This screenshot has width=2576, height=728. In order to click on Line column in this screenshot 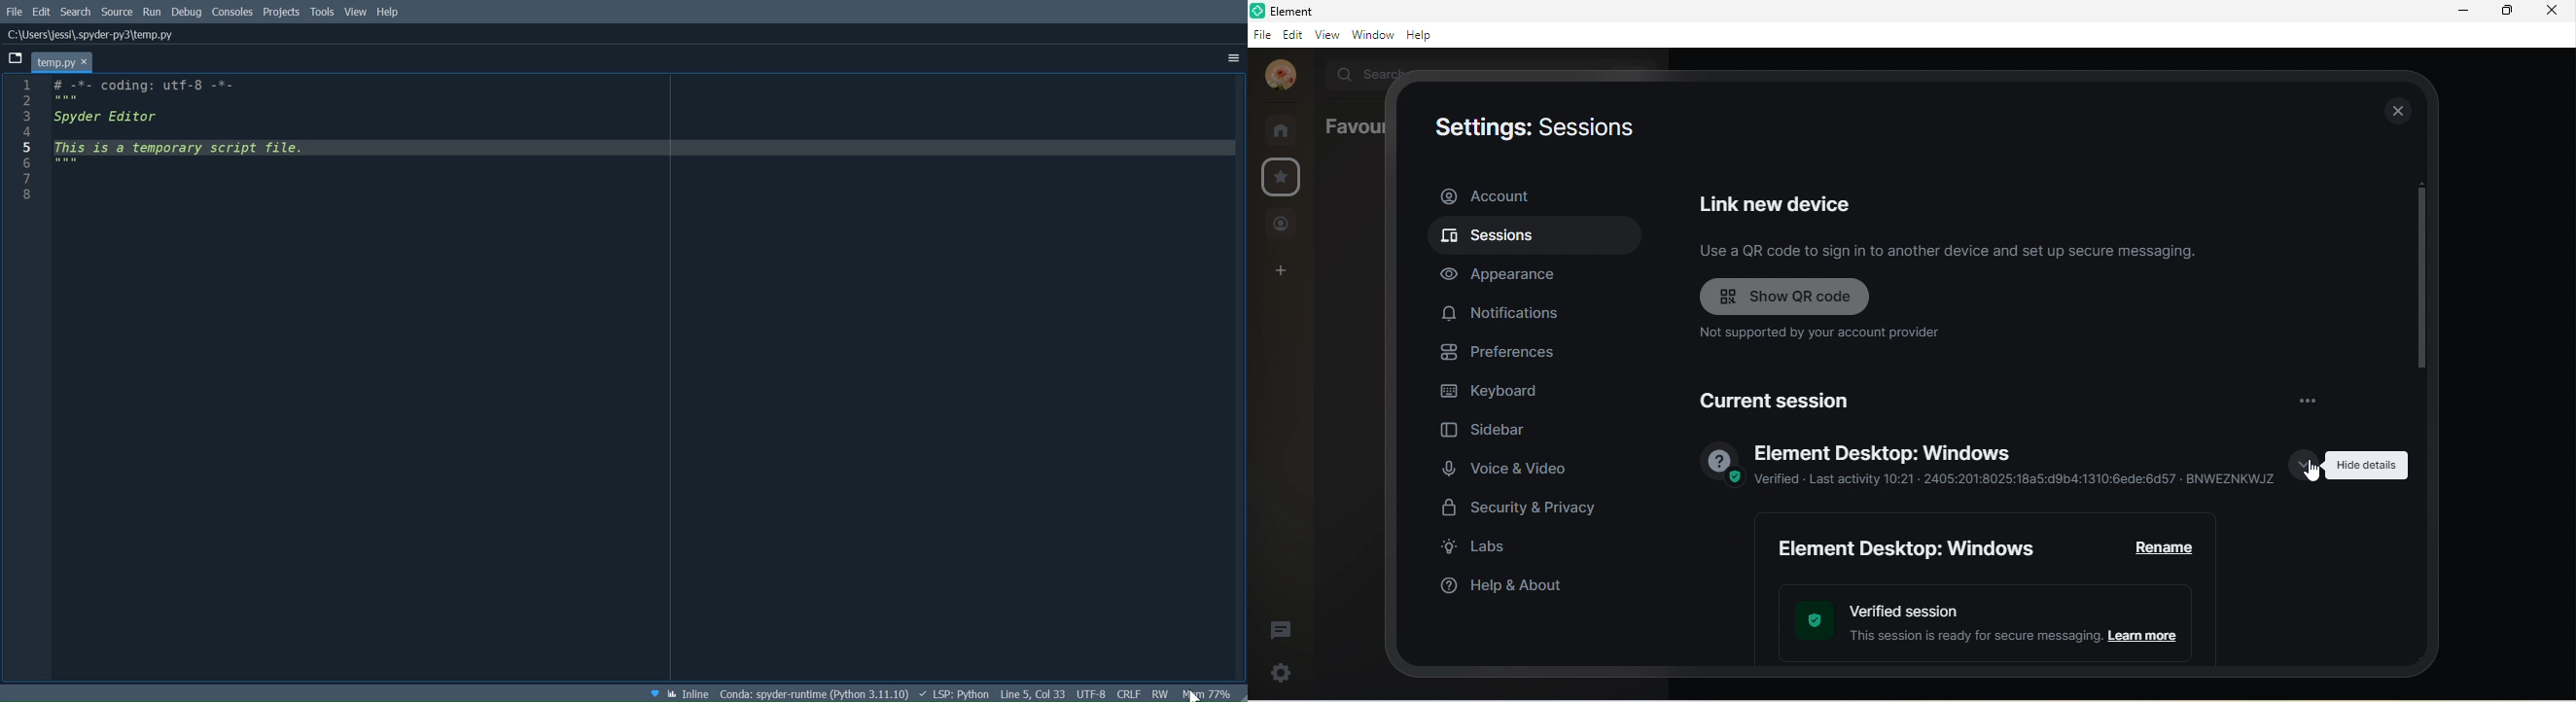, I will do `click(25, 378)`.